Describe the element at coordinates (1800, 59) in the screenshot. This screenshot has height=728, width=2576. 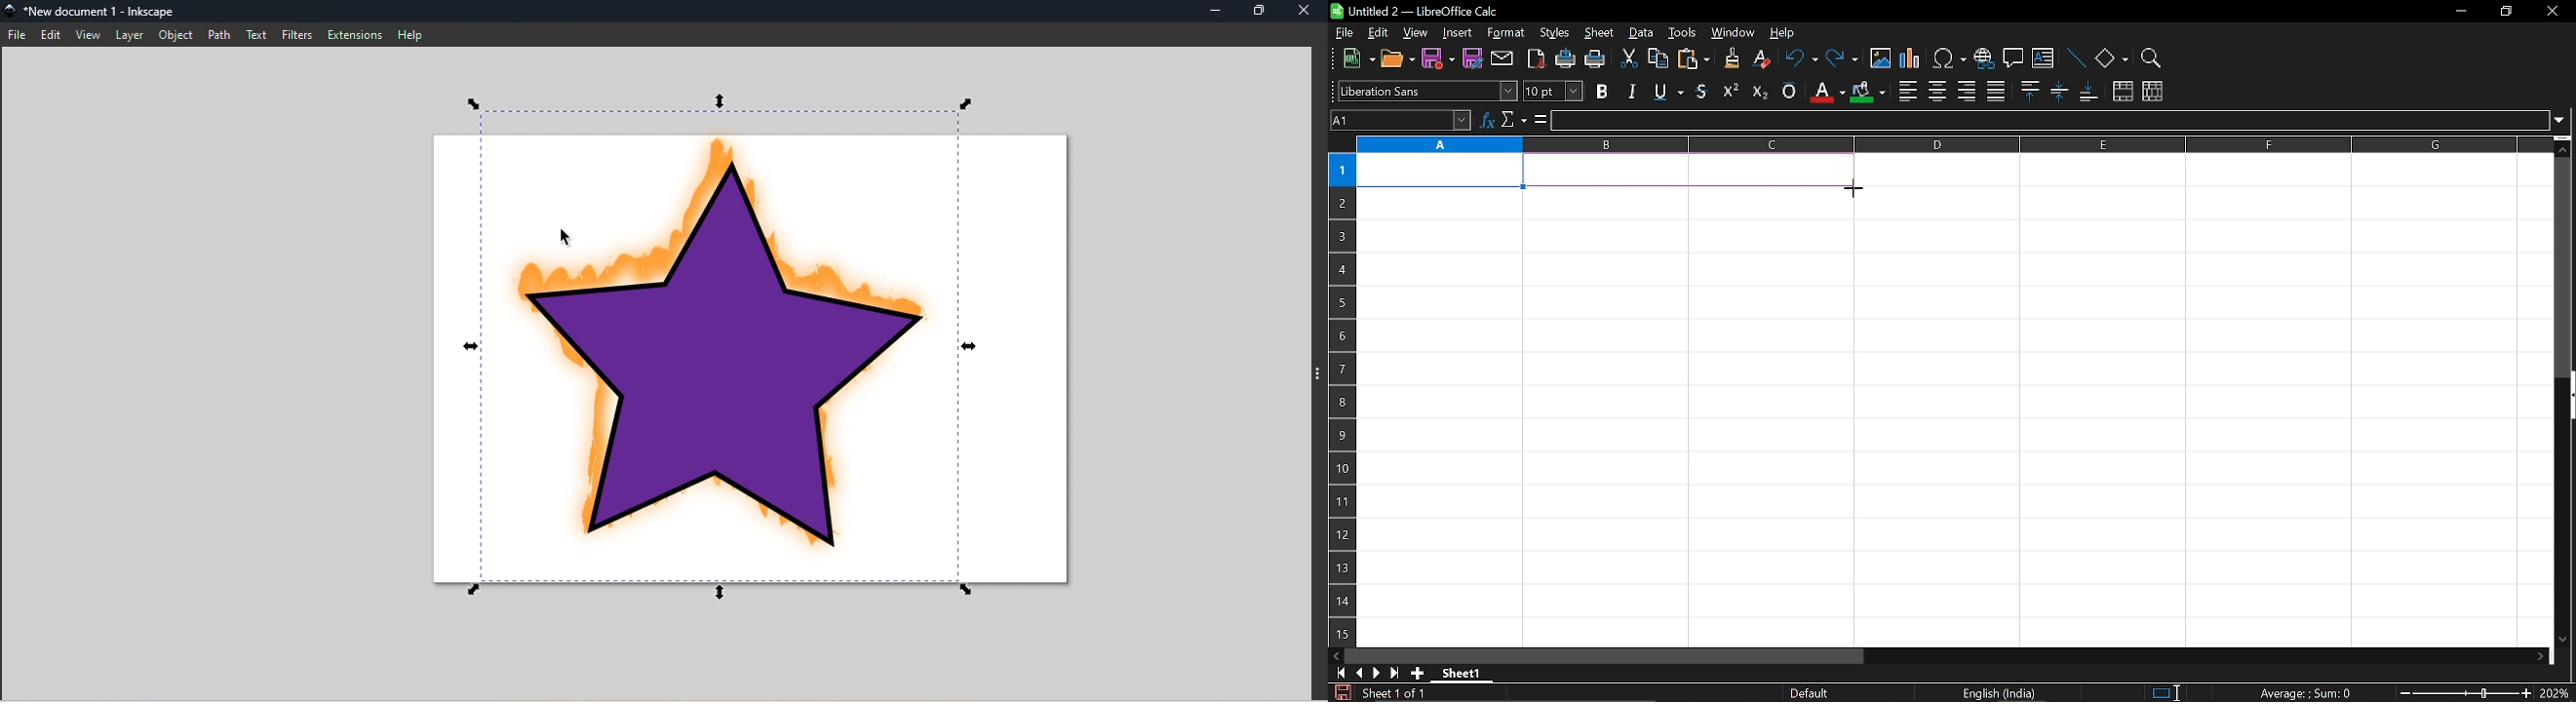
I see `undo` at that location.